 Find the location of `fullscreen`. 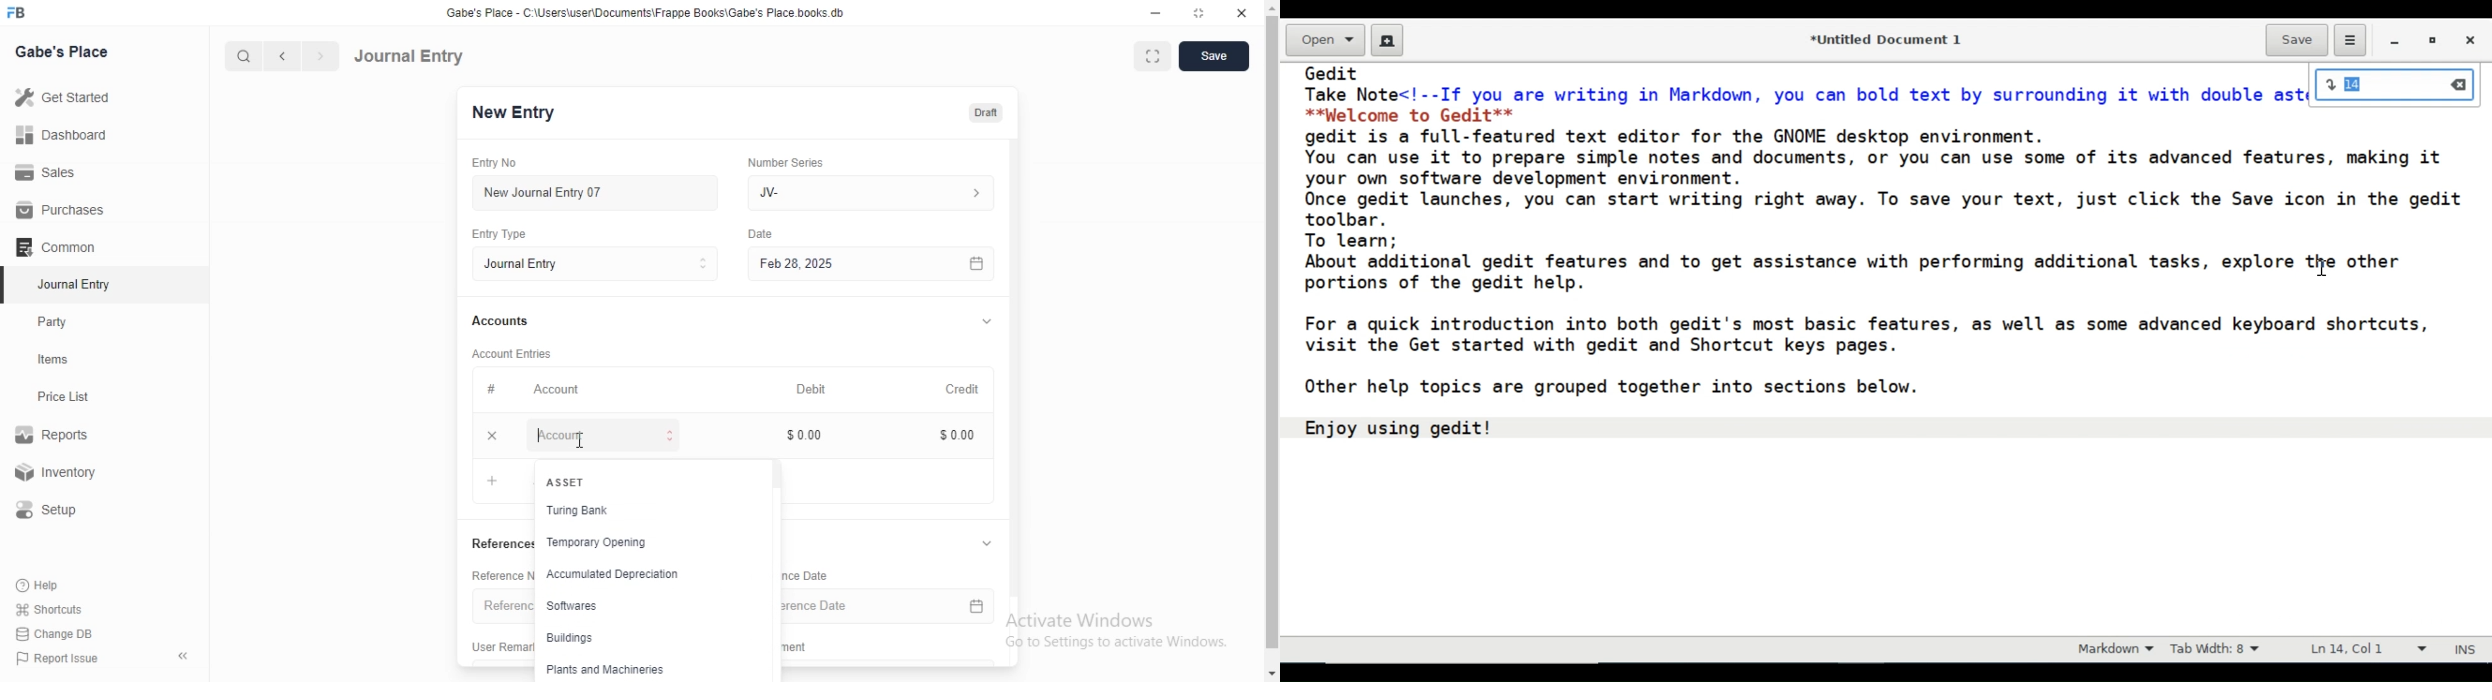

fullscreen is located at coordinates (1151, 58).